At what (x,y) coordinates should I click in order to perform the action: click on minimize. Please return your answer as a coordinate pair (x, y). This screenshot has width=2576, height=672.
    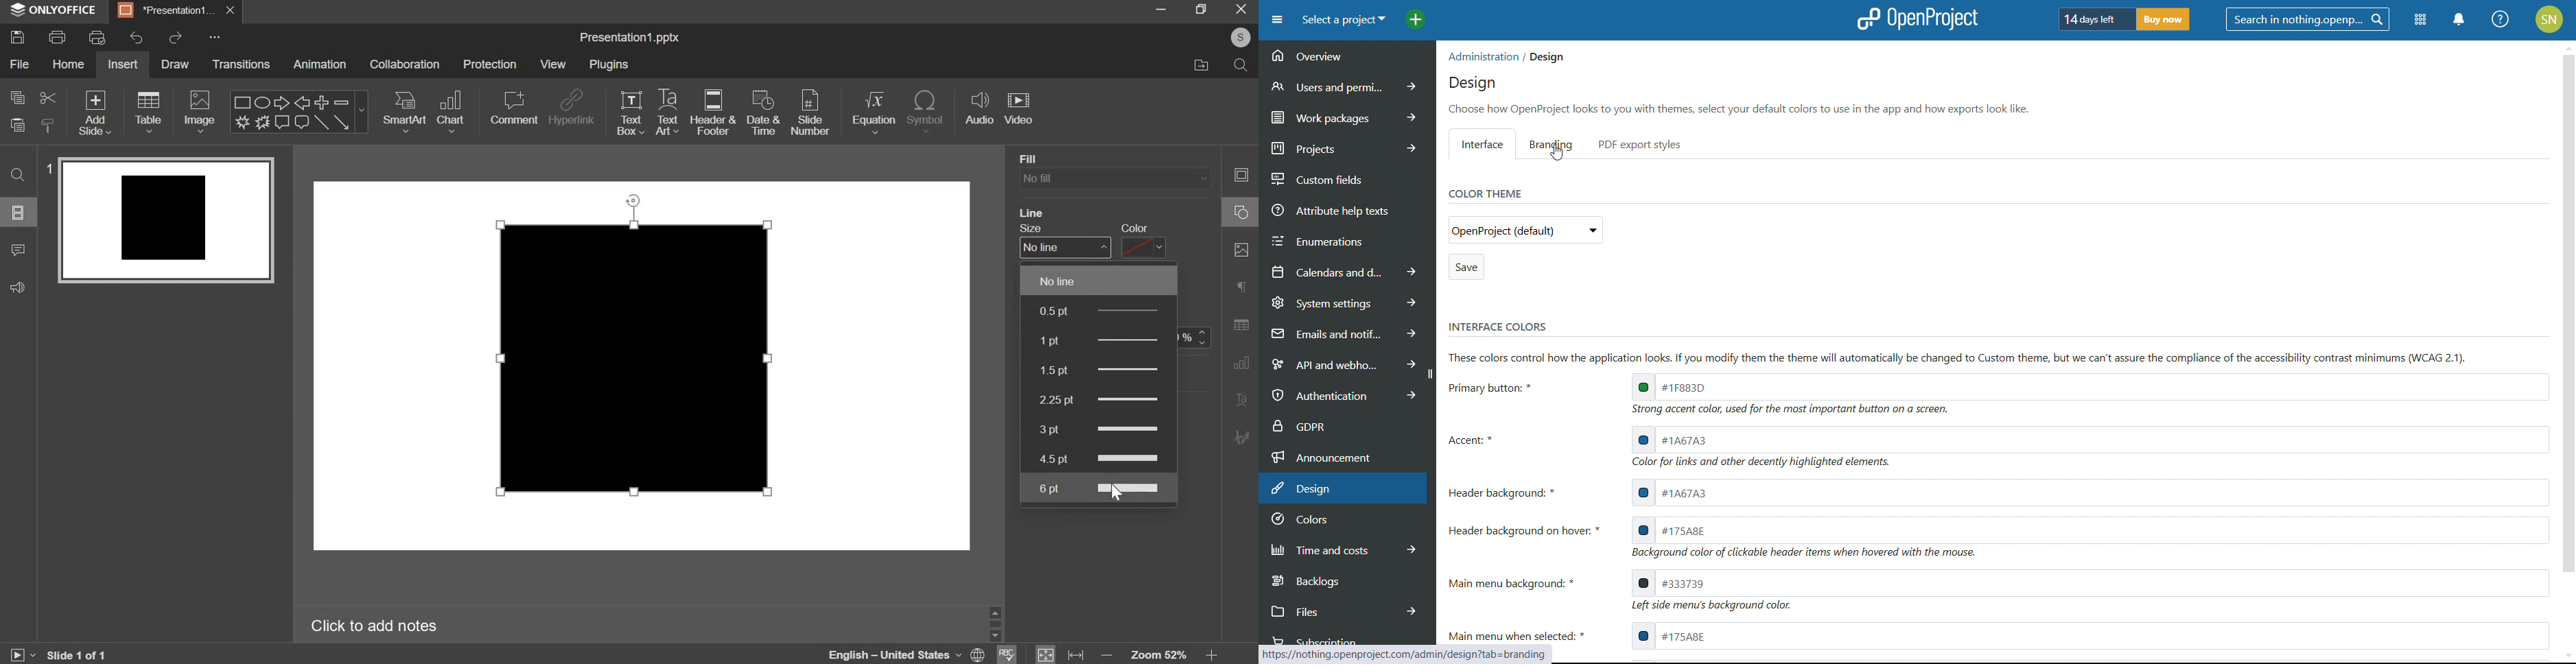
    Looking at the image, I should click on (1161, 9).